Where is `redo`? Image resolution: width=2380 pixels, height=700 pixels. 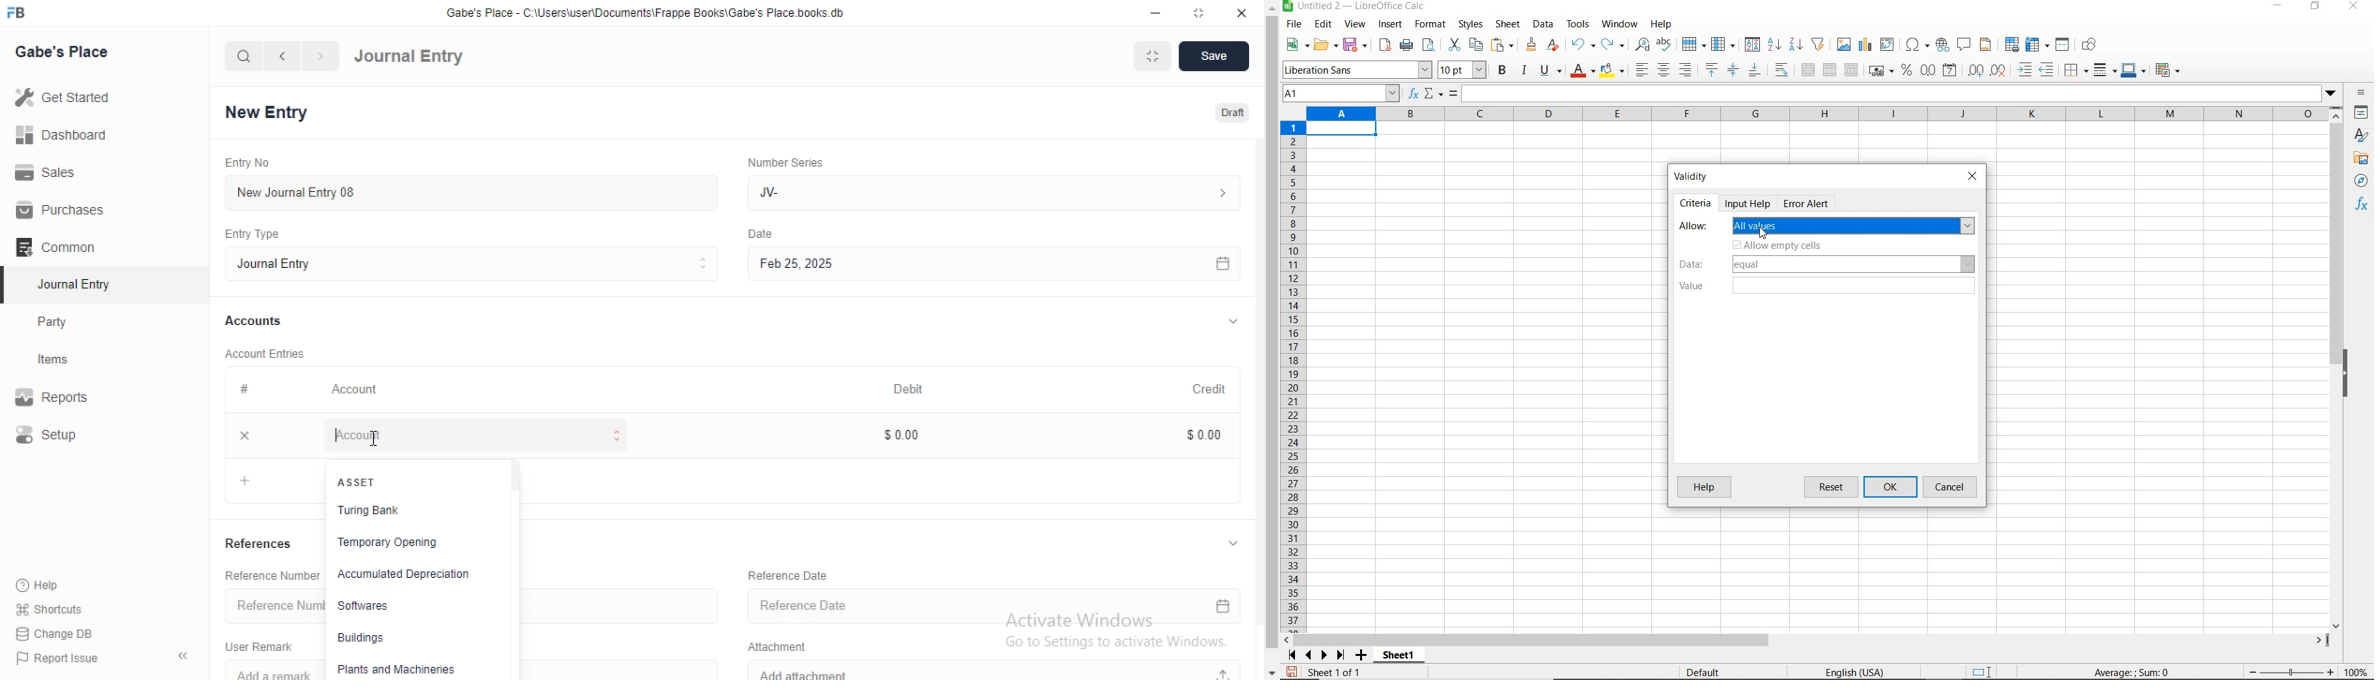 redo is located at coordinates (1612, 45).